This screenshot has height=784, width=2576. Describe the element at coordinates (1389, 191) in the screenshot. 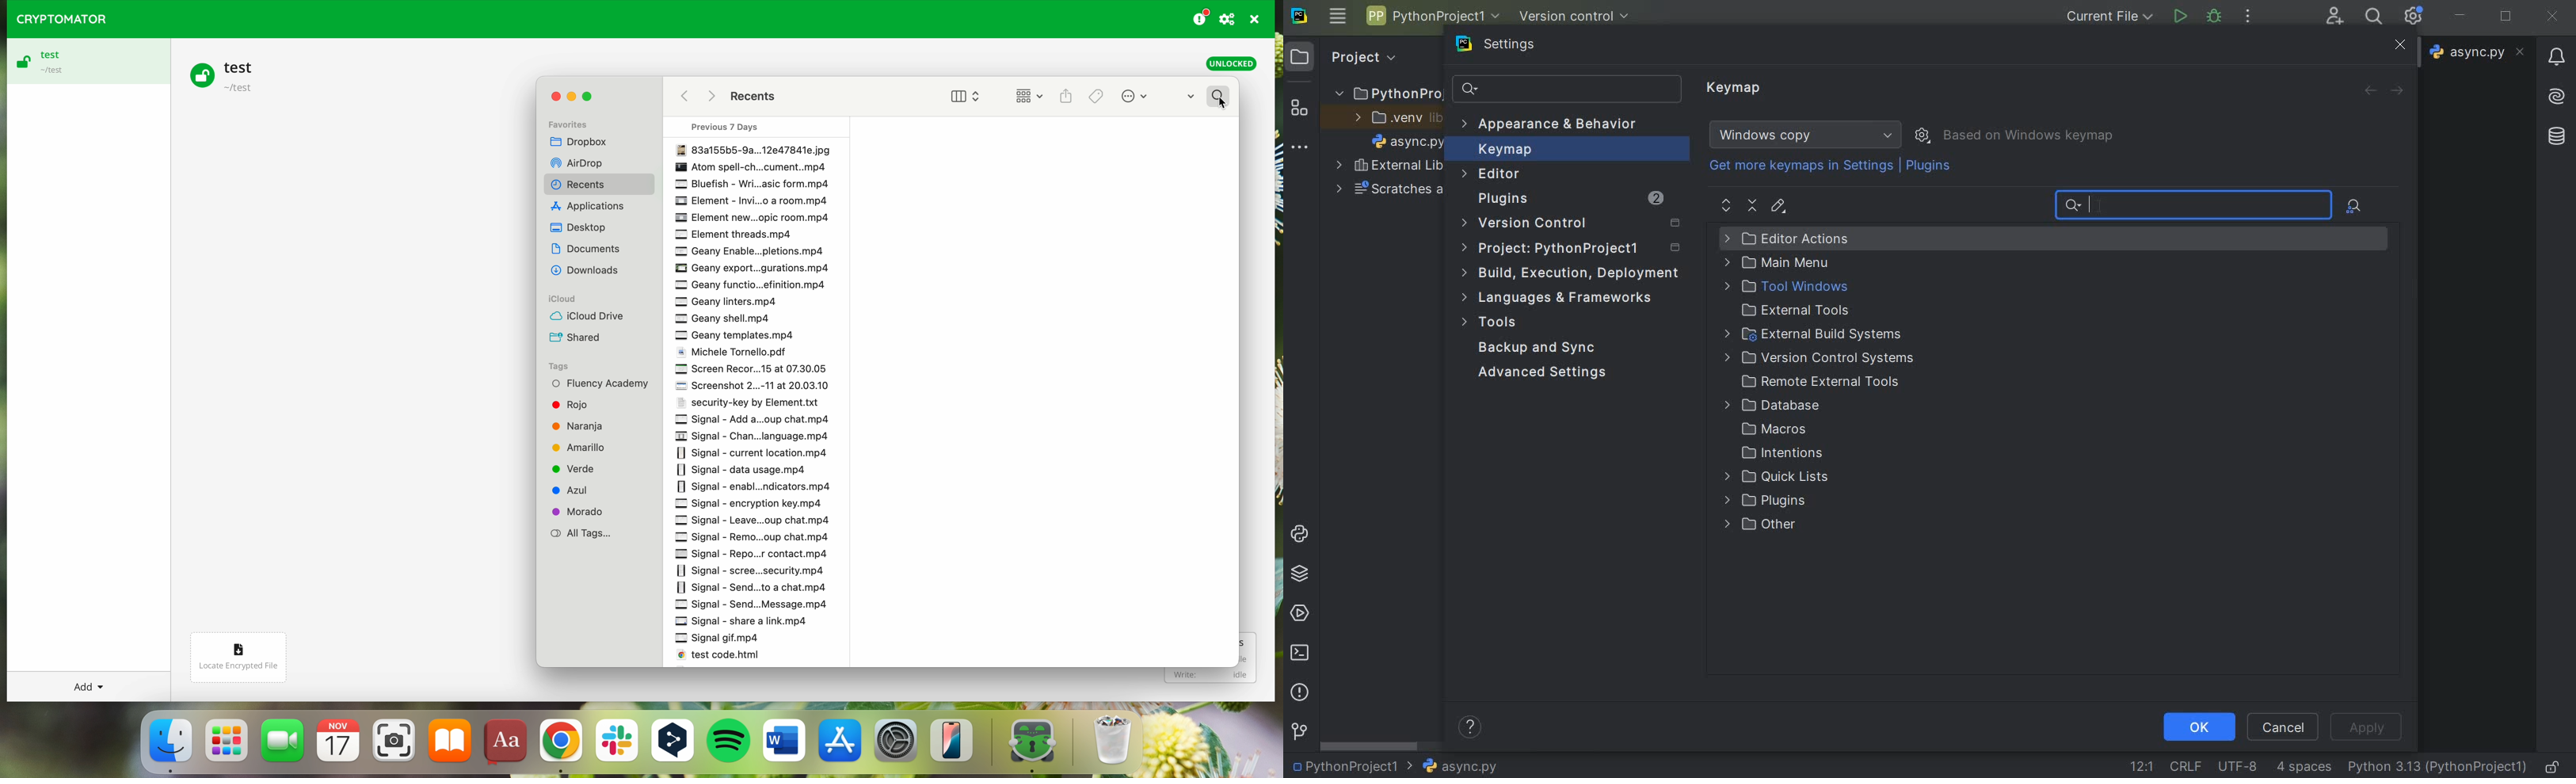

I see `scratches and consoles` at that location.